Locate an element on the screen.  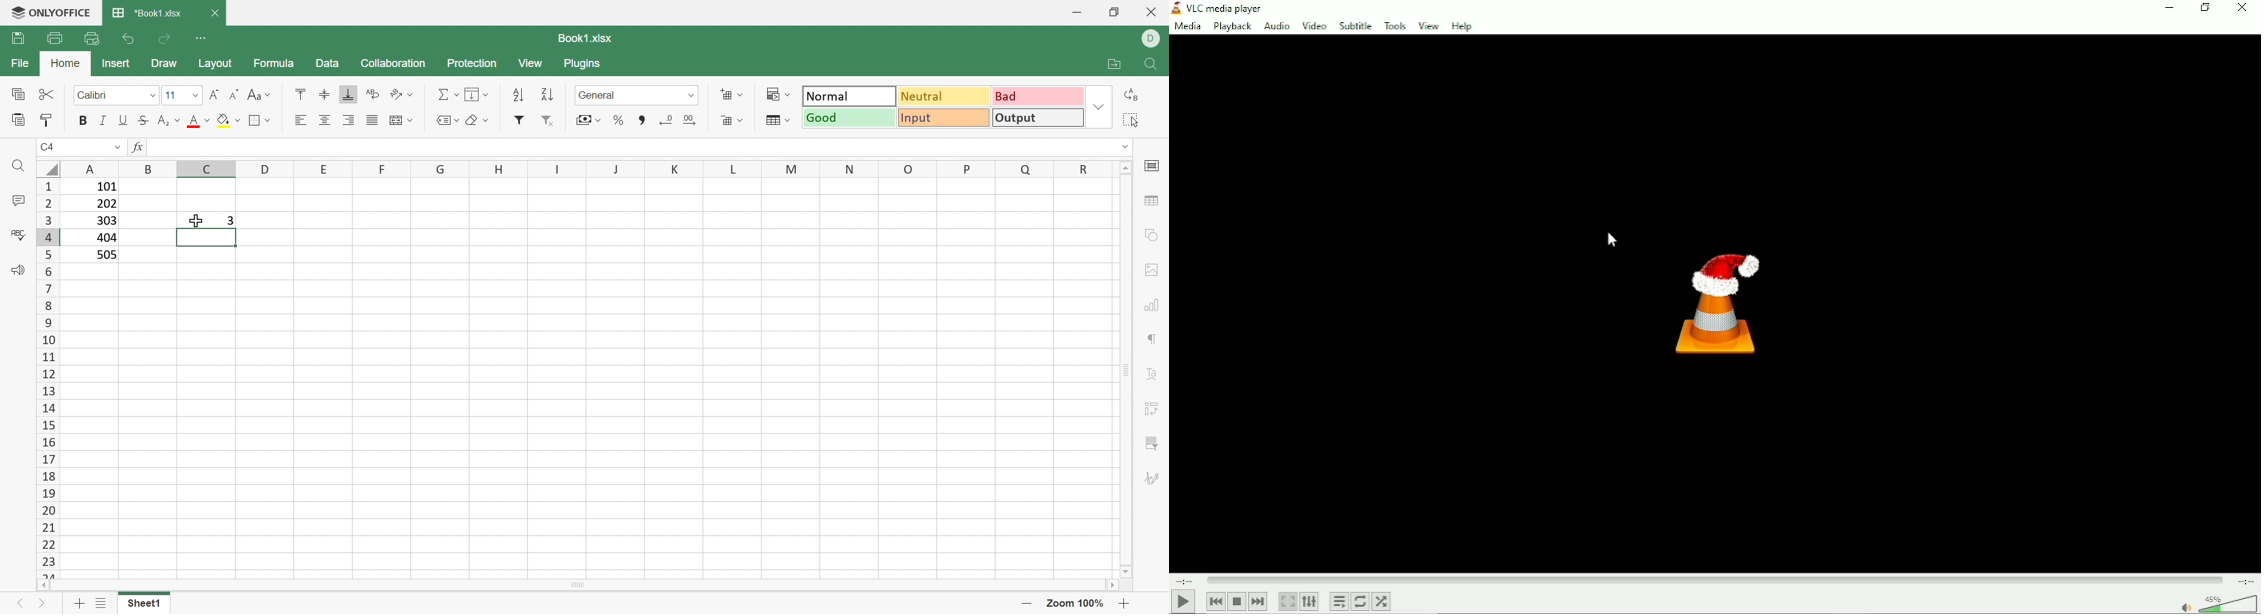
Layout is located at coordinates (220, 64).